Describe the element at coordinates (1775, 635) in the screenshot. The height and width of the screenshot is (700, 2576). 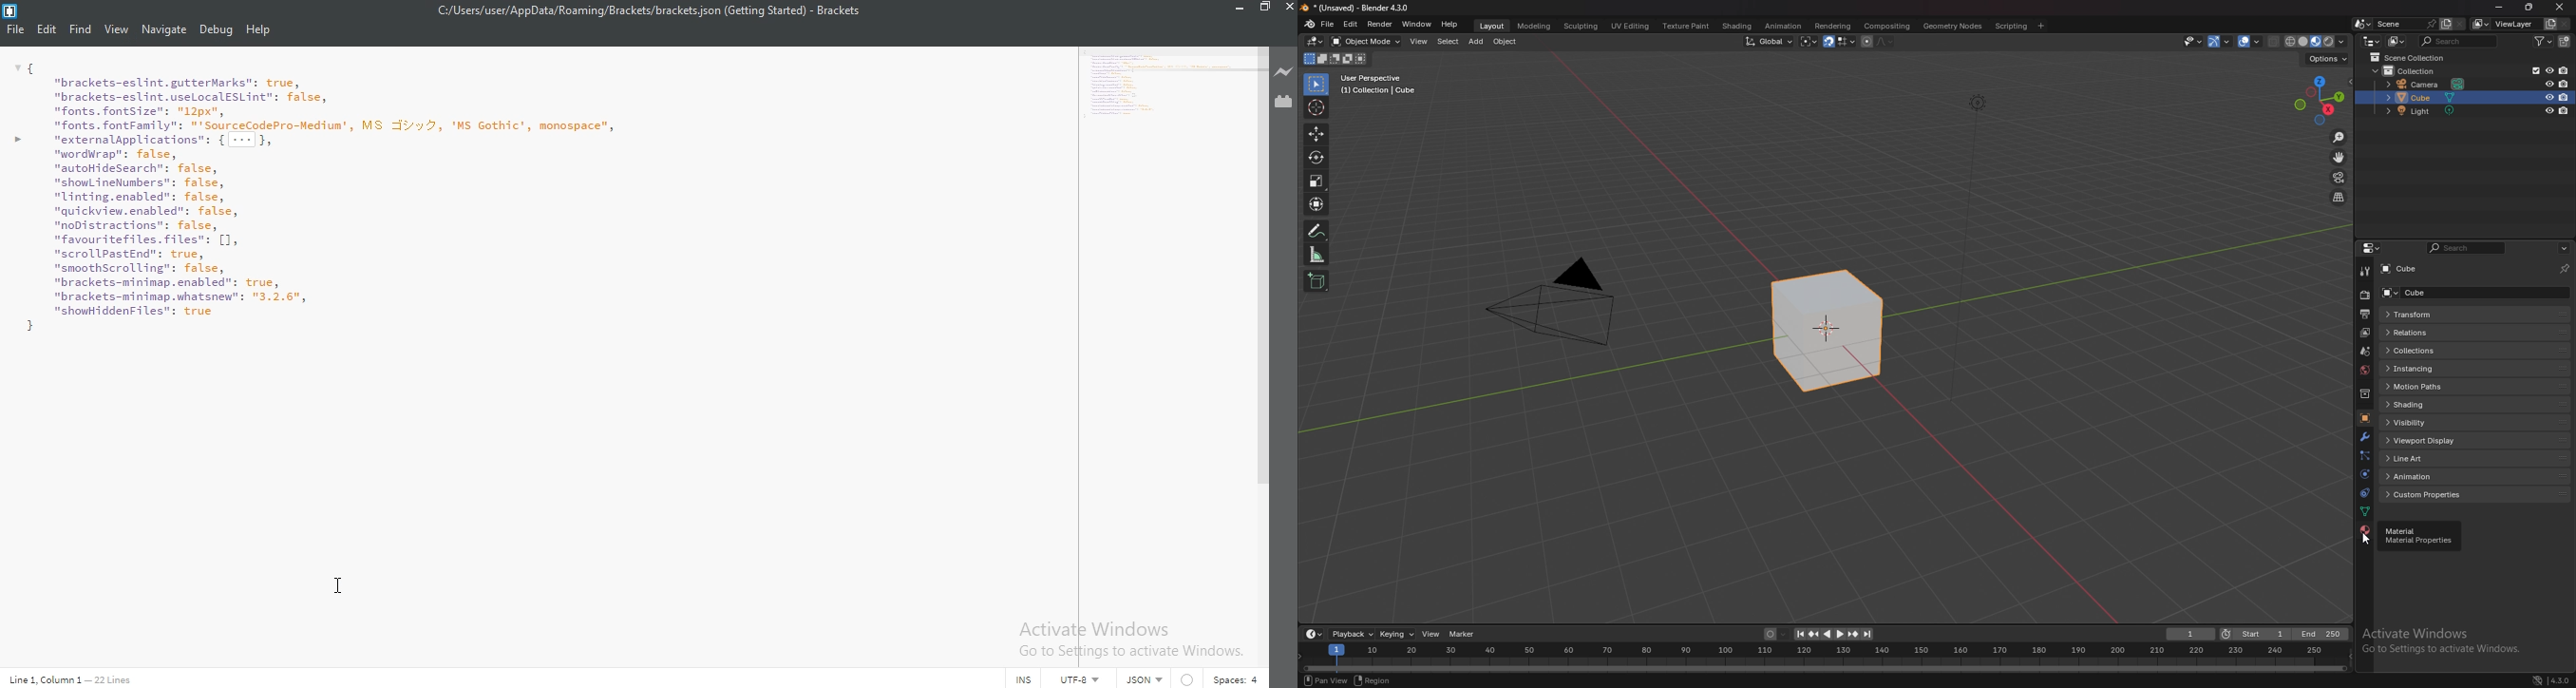
I see `auto keying` at that location.